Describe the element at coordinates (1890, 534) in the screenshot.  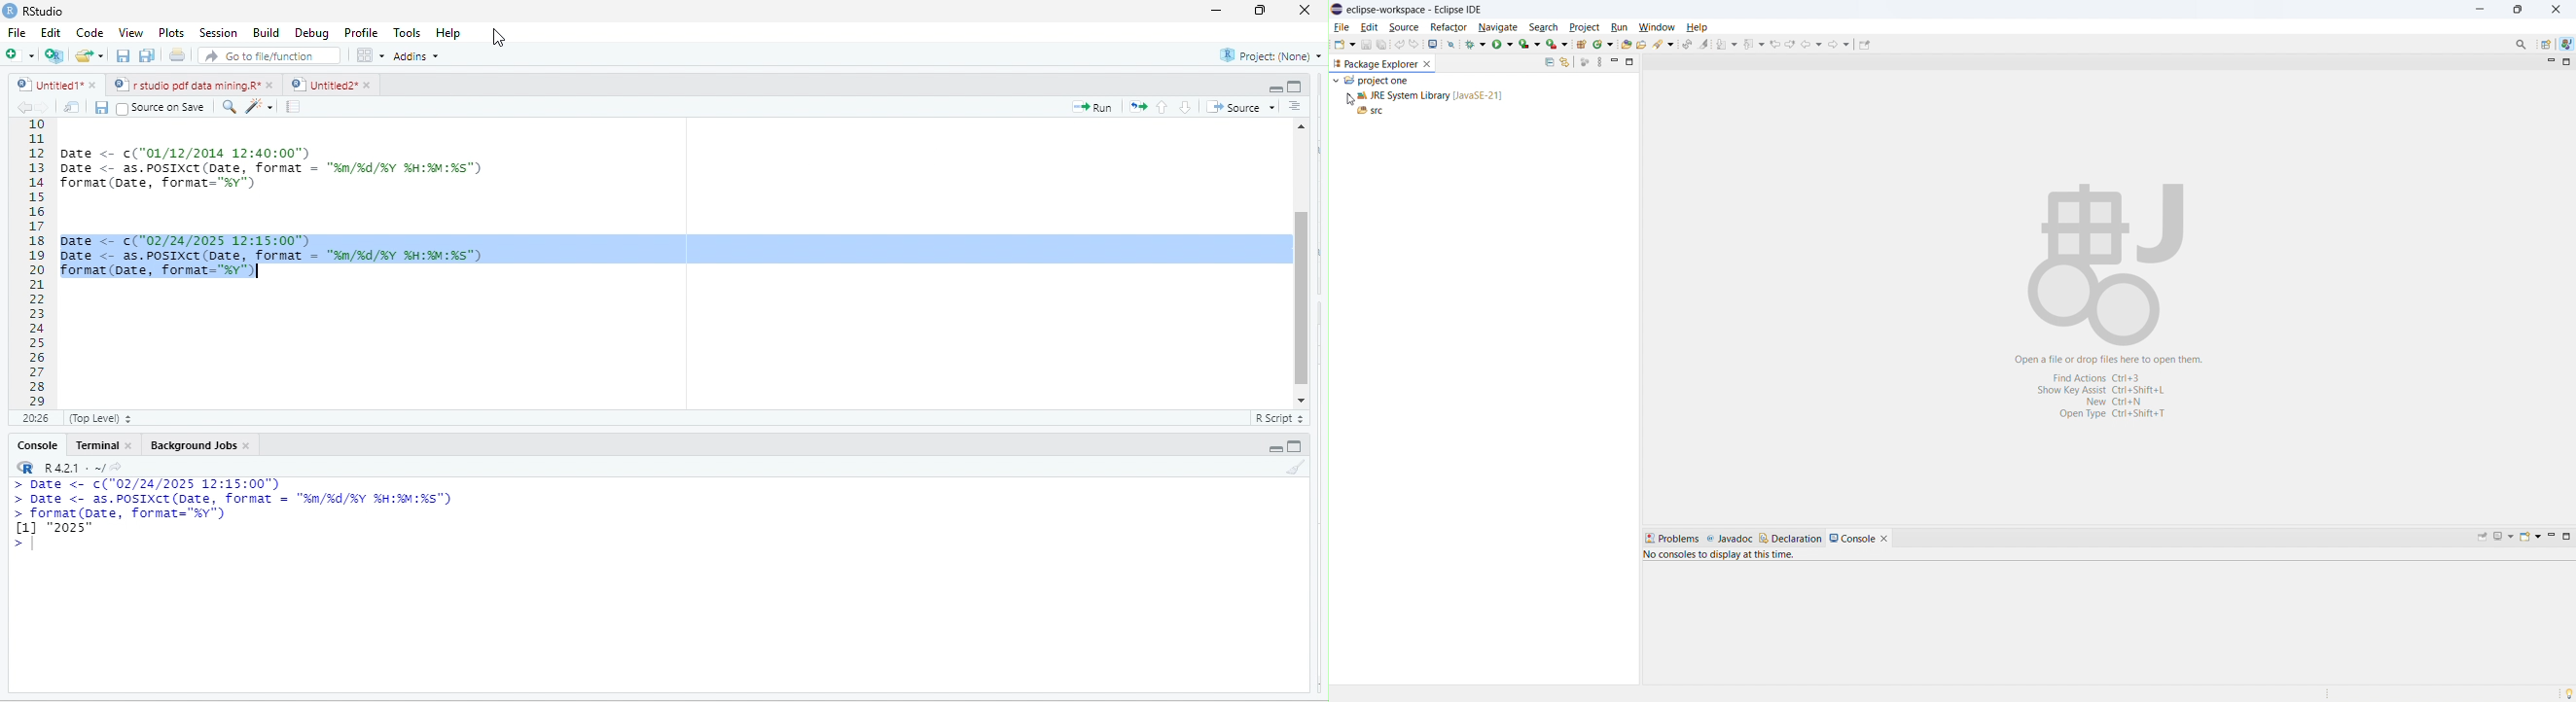
I see `close console` at that location.